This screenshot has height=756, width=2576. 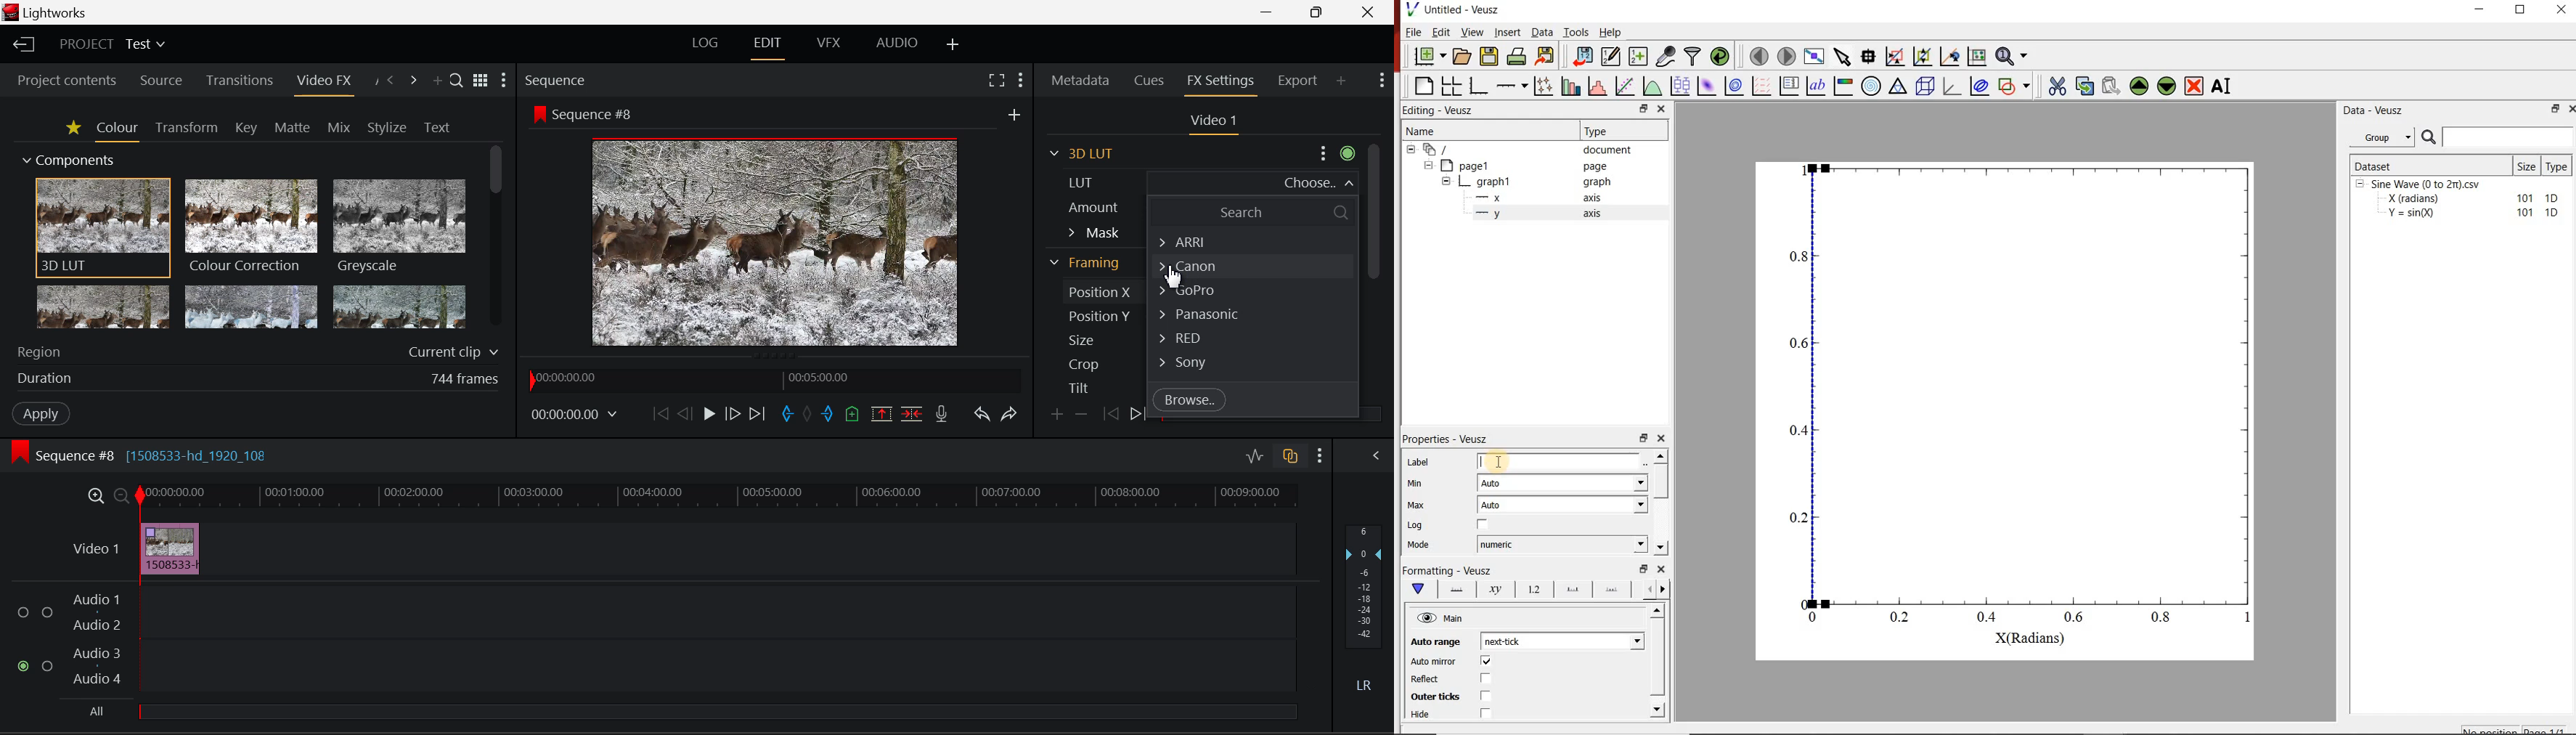 I want to click on Polar graph, so click(x=1873, y=86).